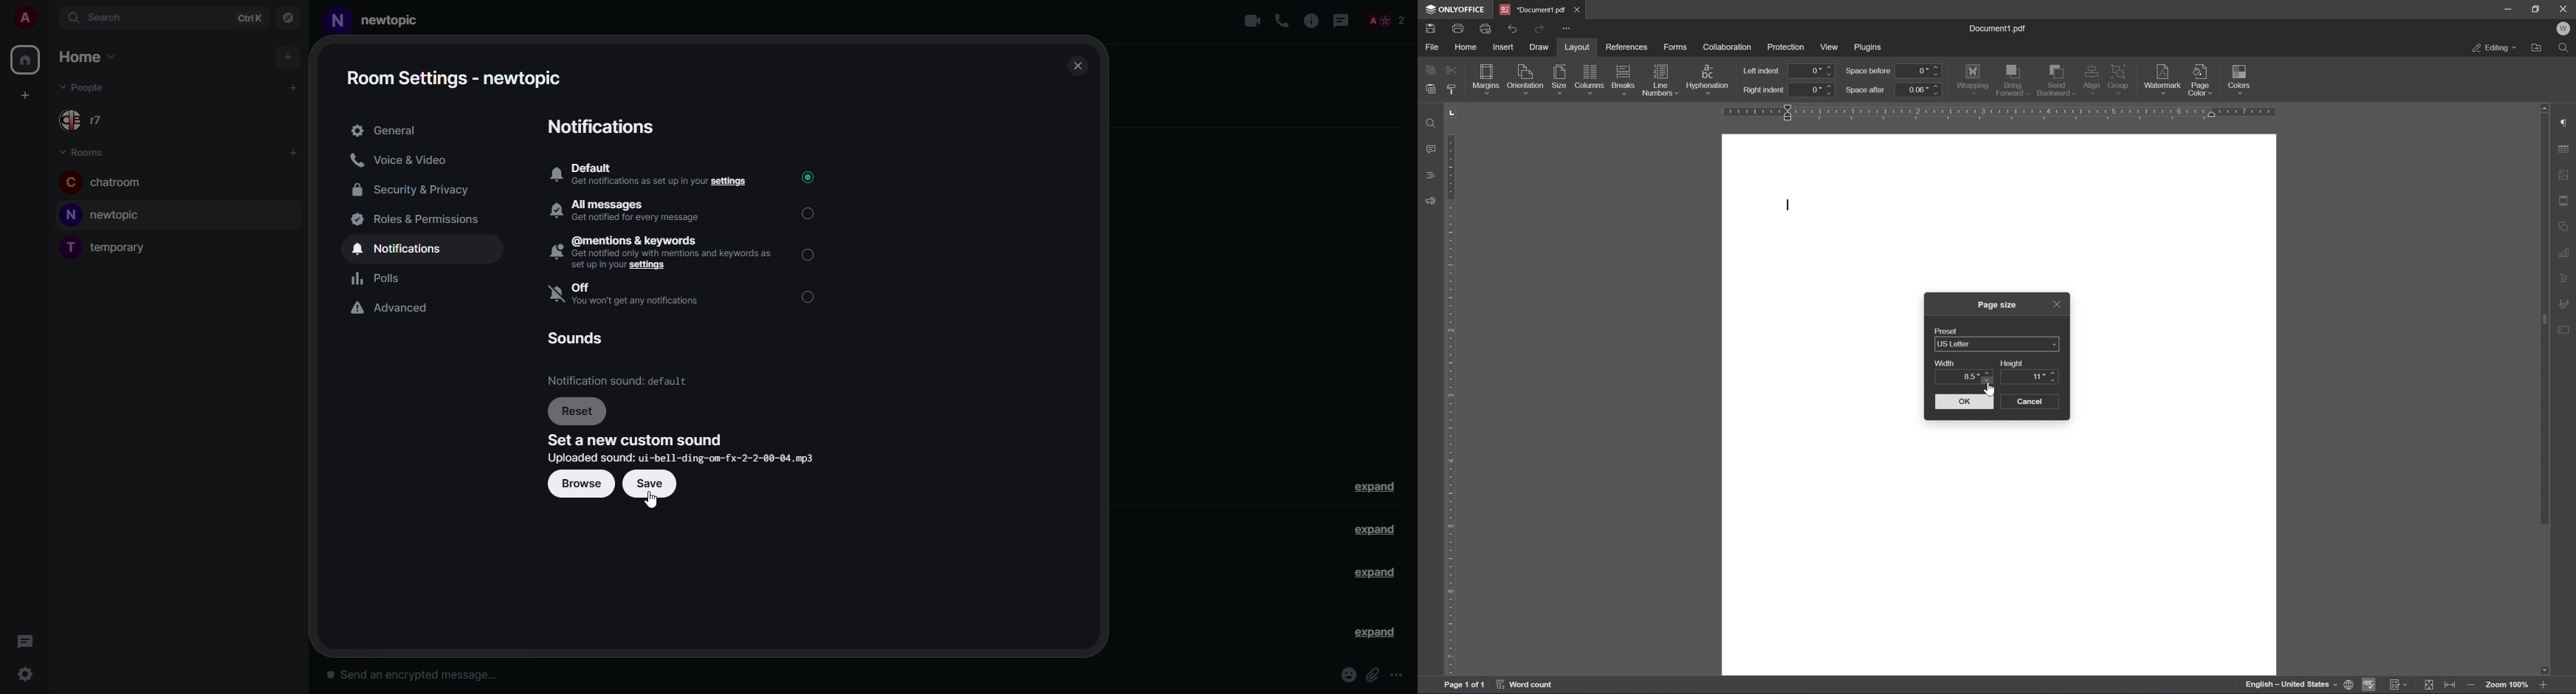  What do you see at coordinates (1763, 91) in the screenshot?
I see `right indent` at bounding box center [1763, 91].